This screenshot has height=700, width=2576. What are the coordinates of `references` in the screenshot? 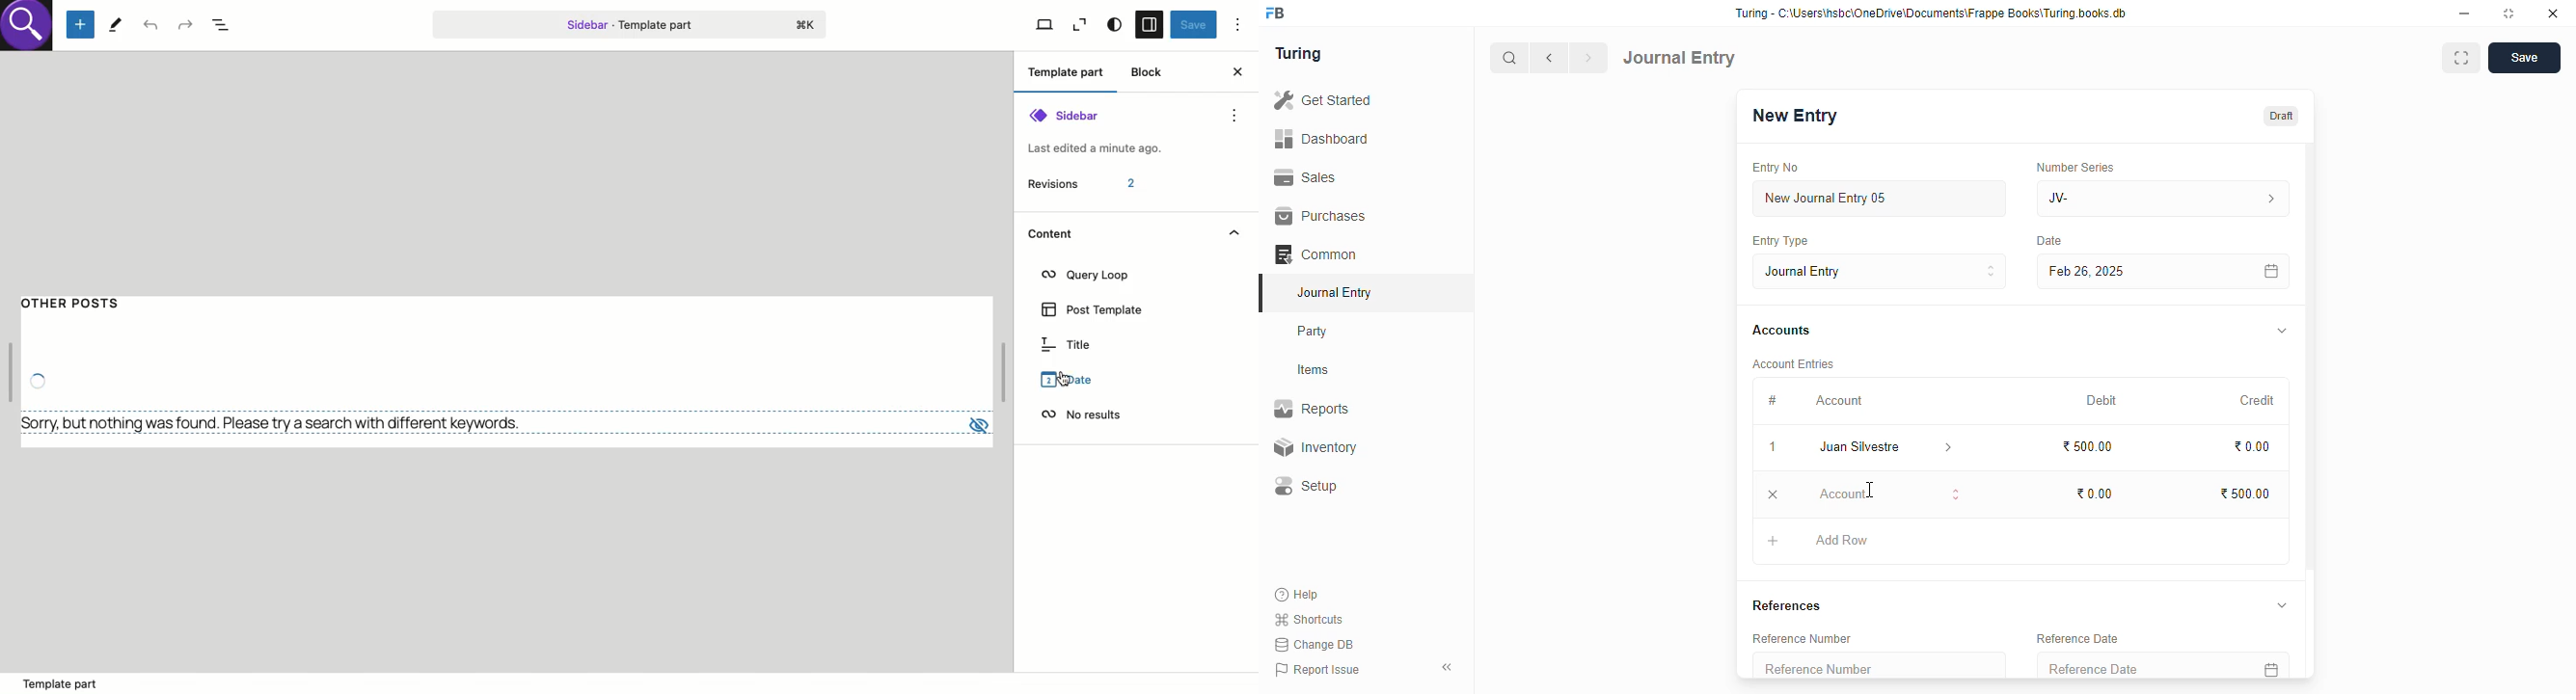 It's located at (1786, 605).